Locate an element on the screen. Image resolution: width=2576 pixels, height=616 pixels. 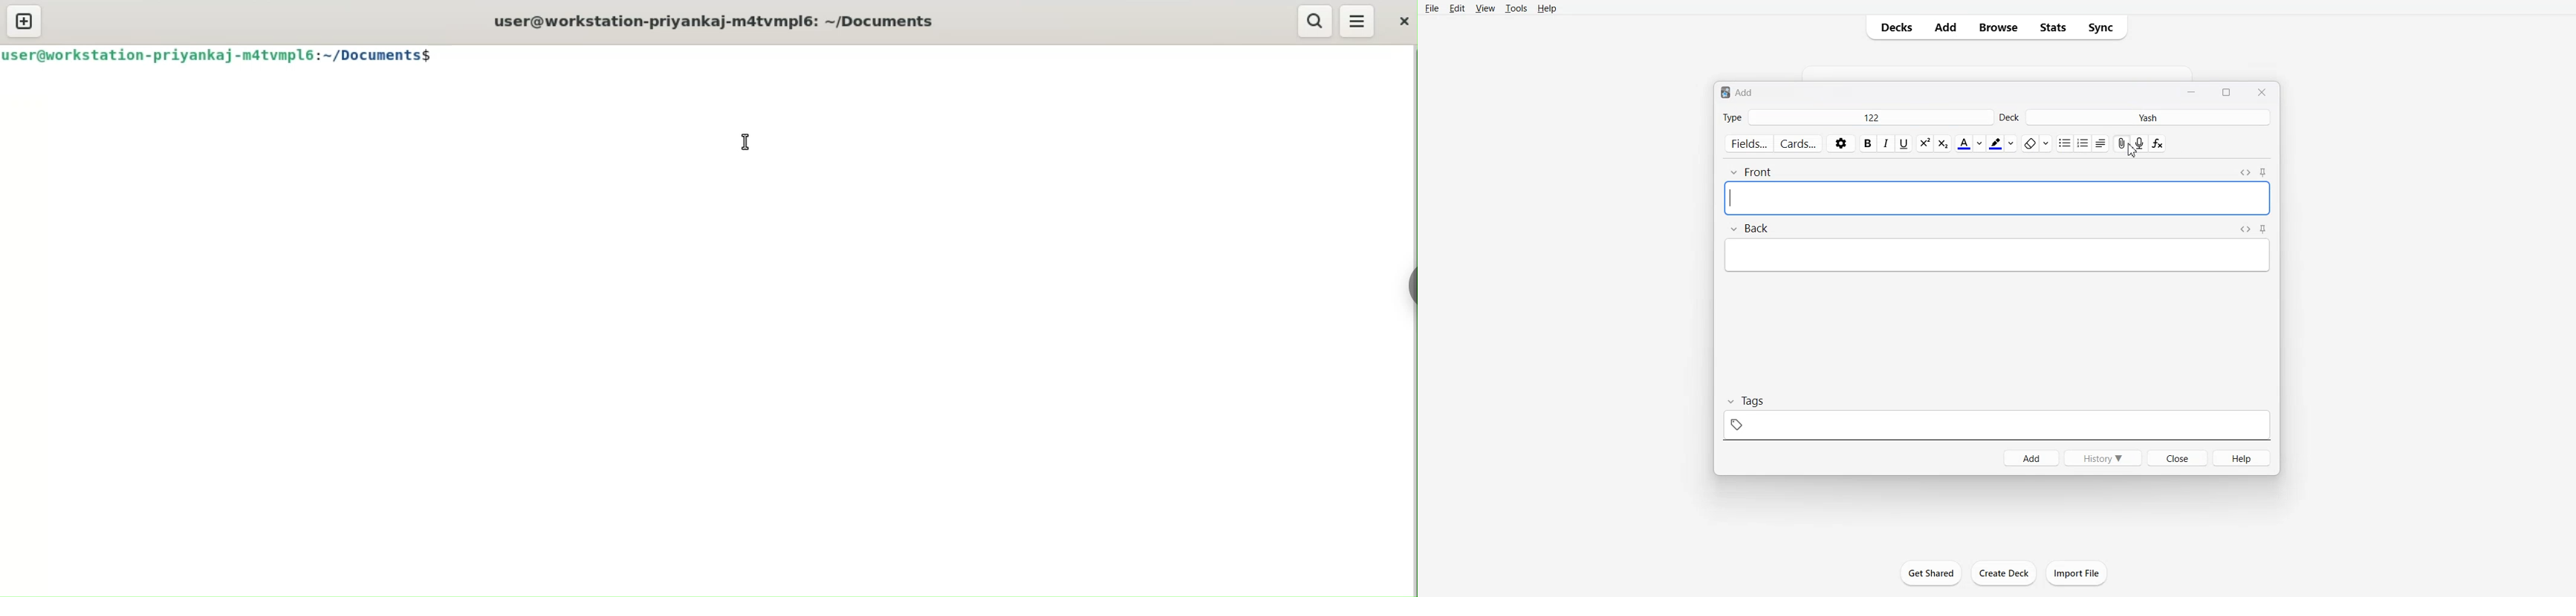
Unordered list is located at coordinates (2065, 144).